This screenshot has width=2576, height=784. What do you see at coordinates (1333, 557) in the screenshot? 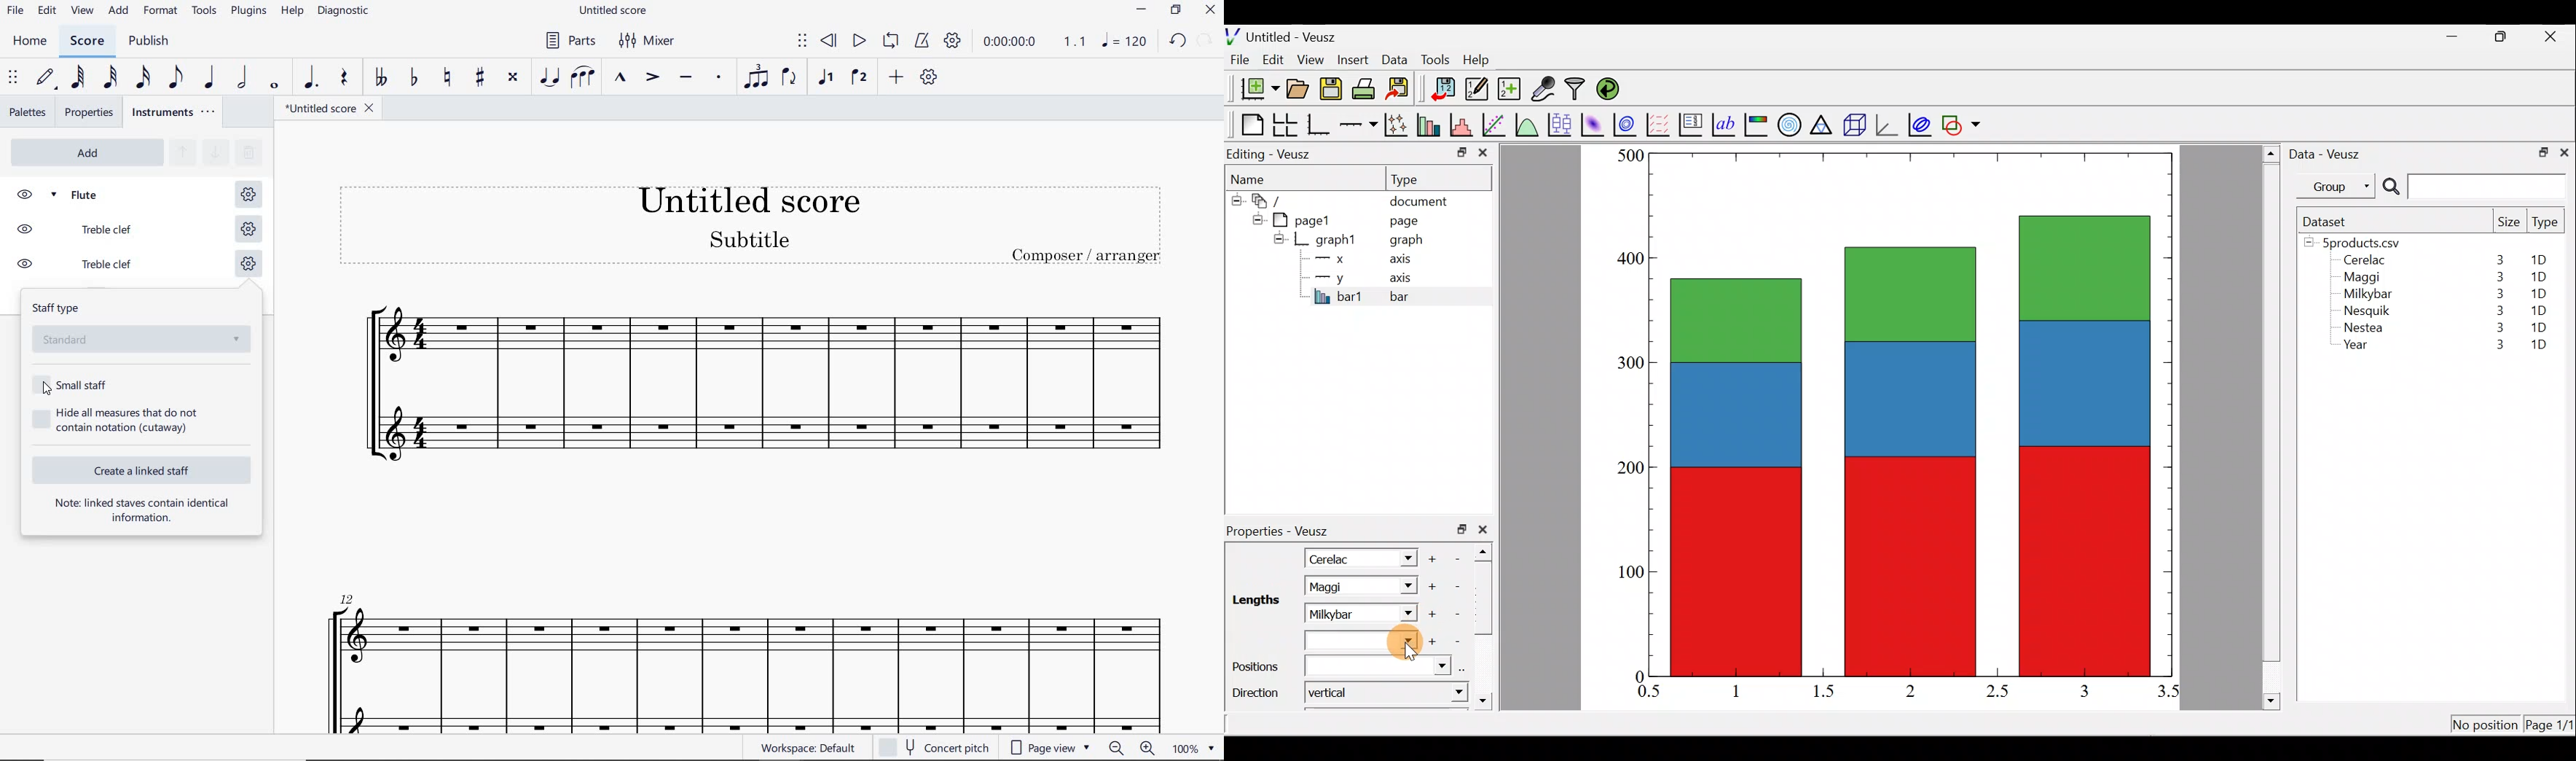
I see `Cerelac` at bounding box center [1333, 557].